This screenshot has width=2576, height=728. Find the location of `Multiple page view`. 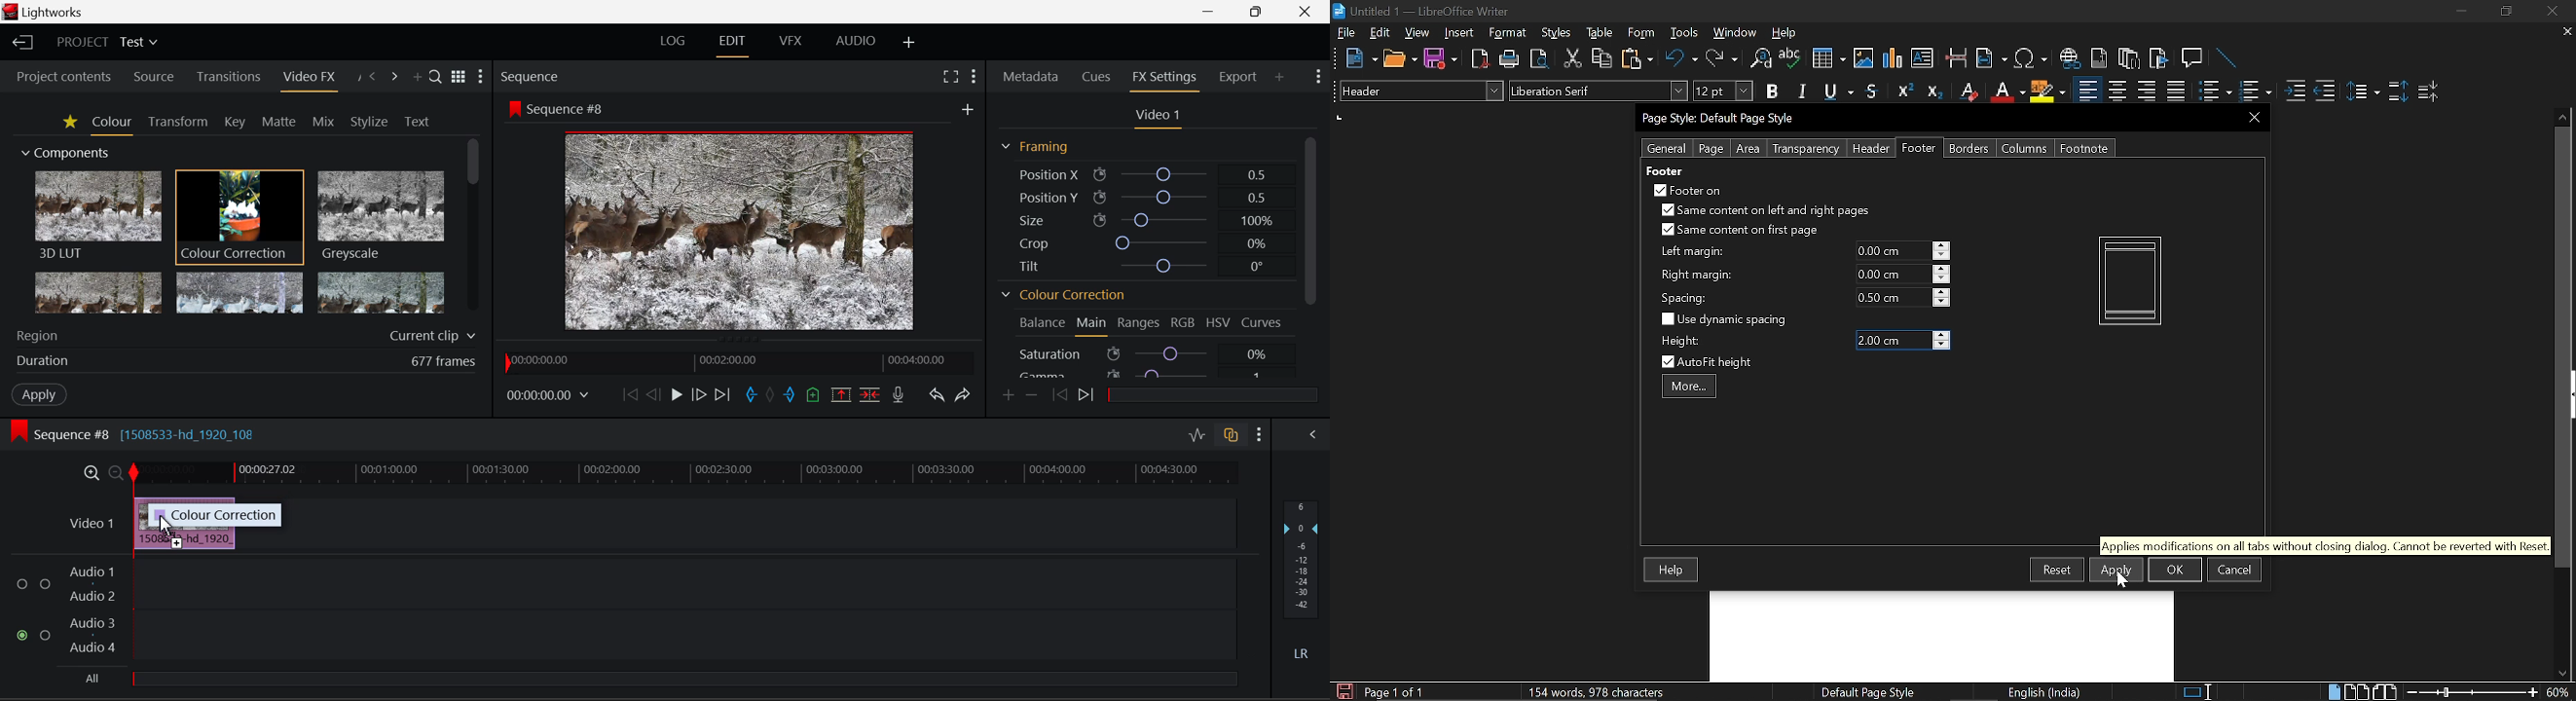

Multiple page view is located at coordinates (2356, 692).